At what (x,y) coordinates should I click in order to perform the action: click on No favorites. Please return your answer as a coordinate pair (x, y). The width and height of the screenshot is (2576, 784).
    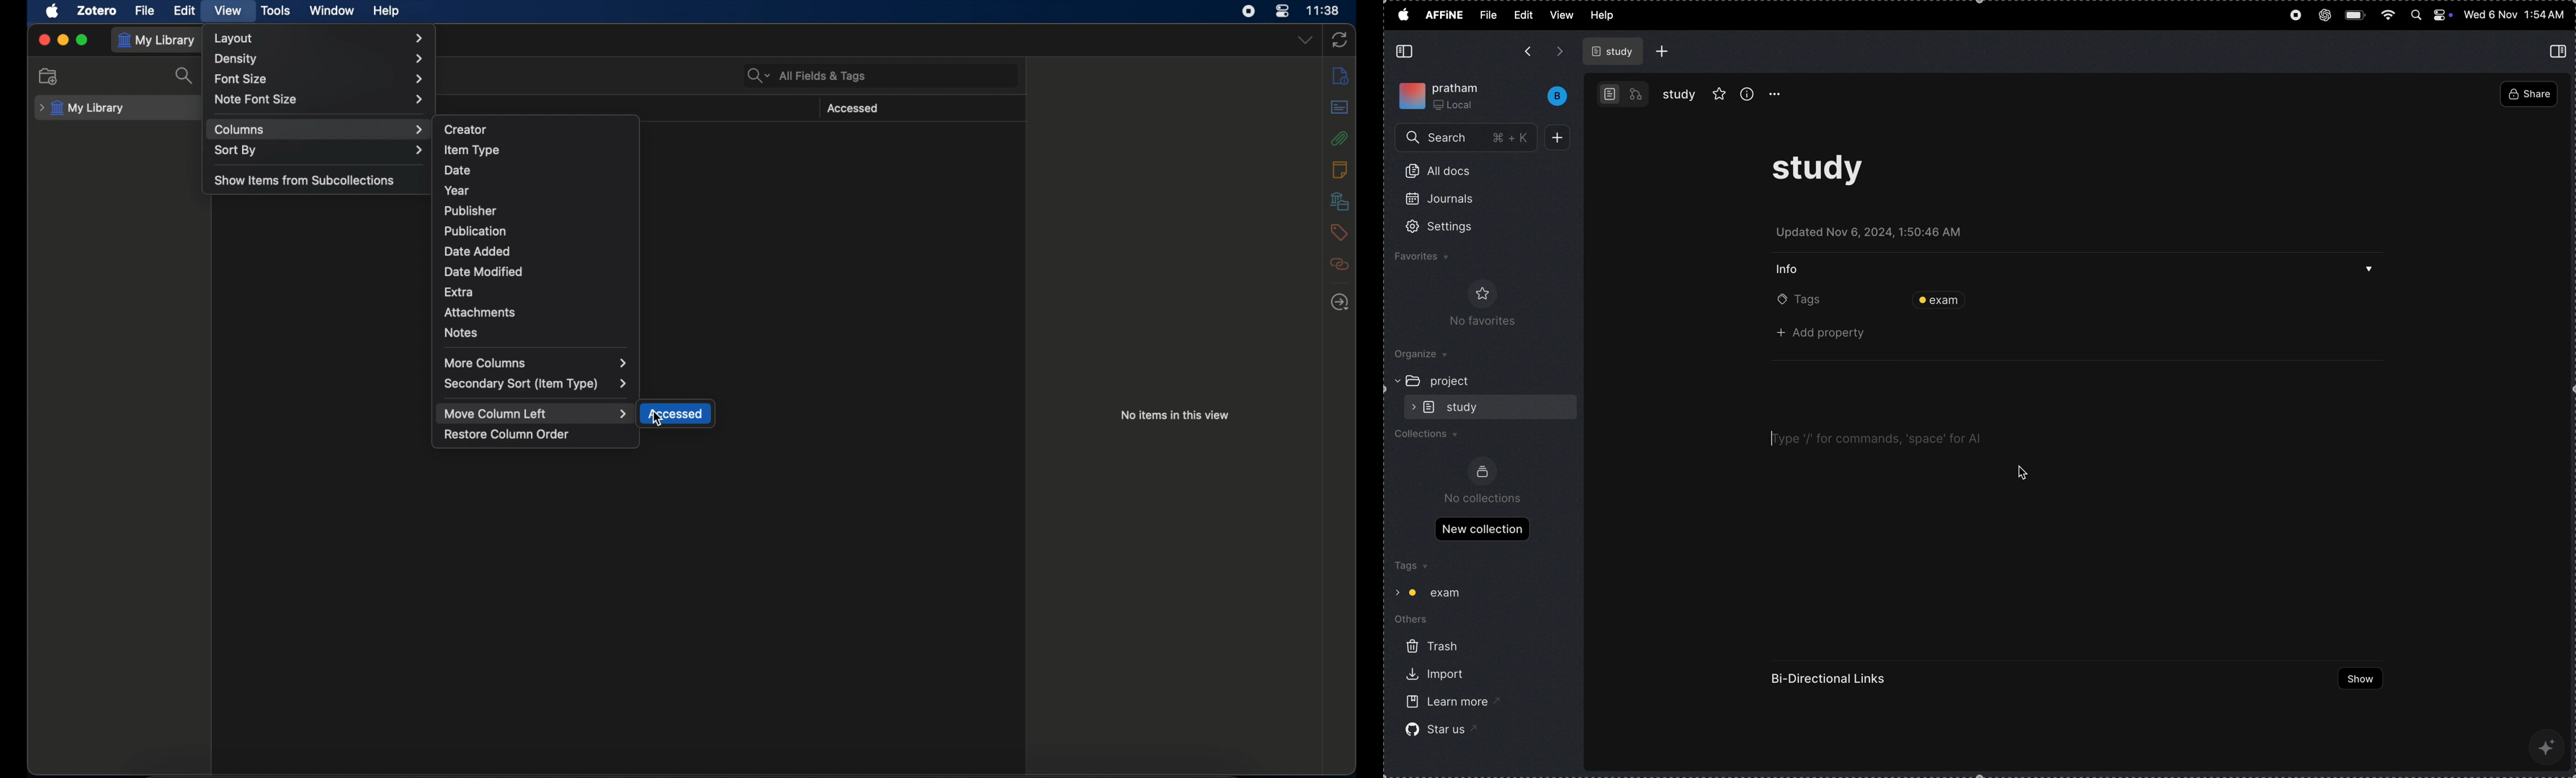
    Looking at the image, I should click on (1477, 322).